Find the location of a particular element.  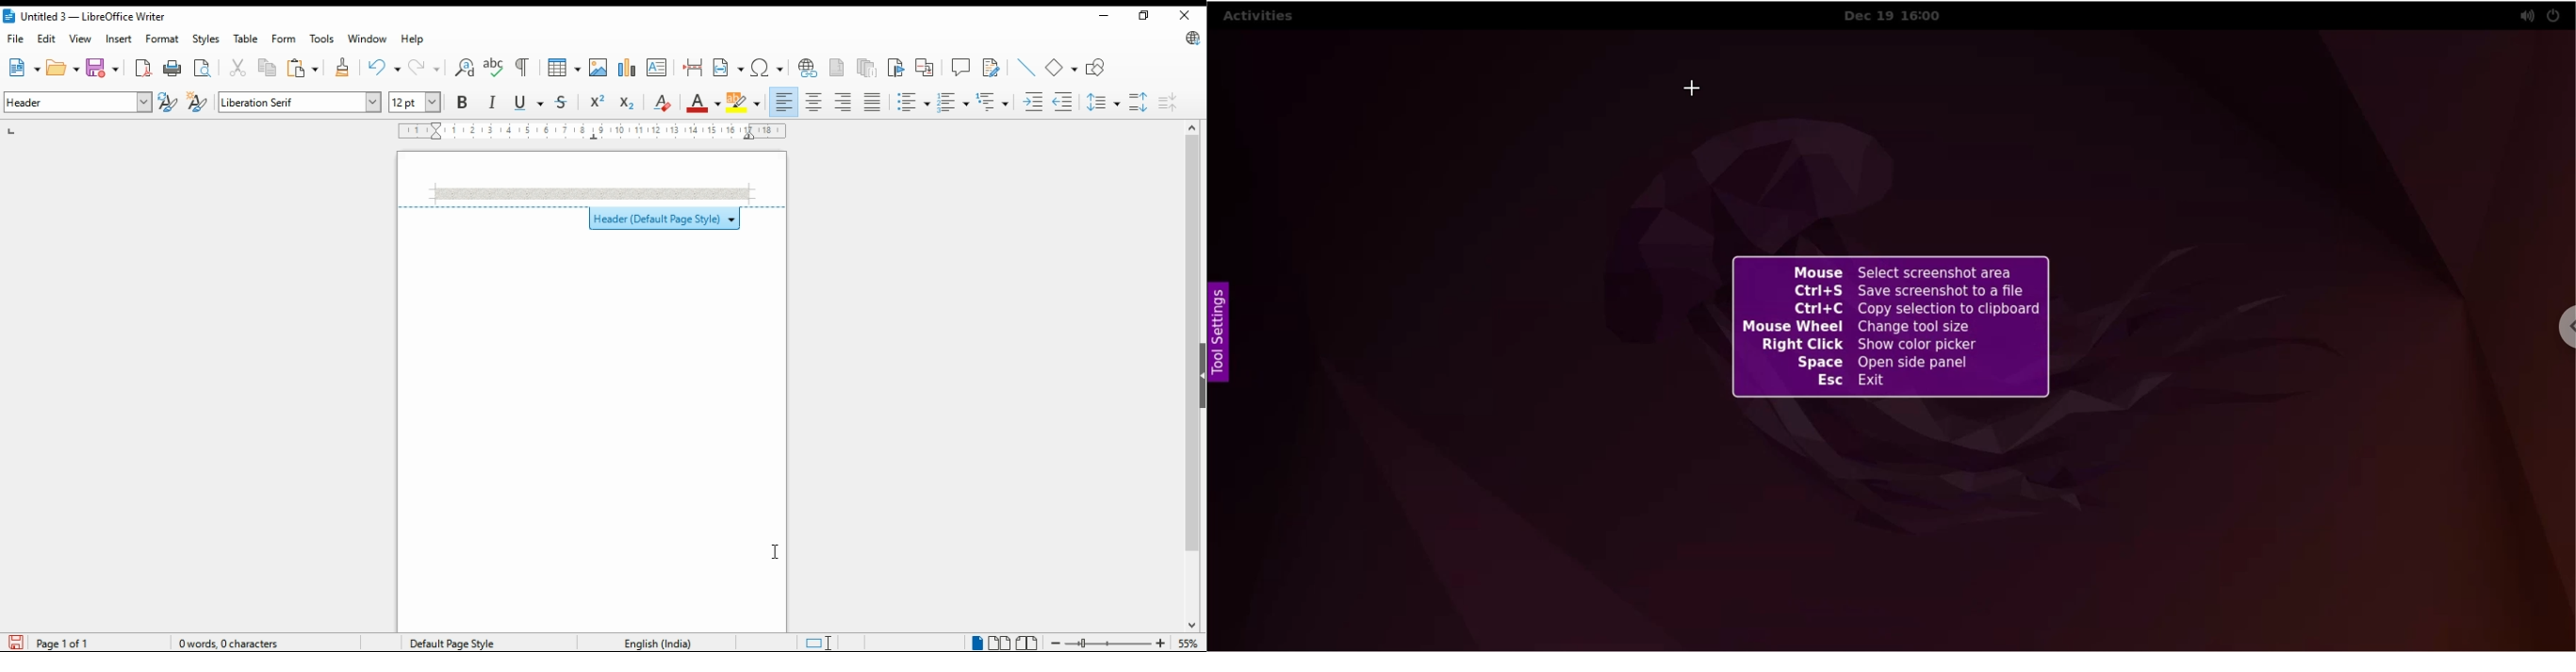

align left is located at coordinates (784, 102).